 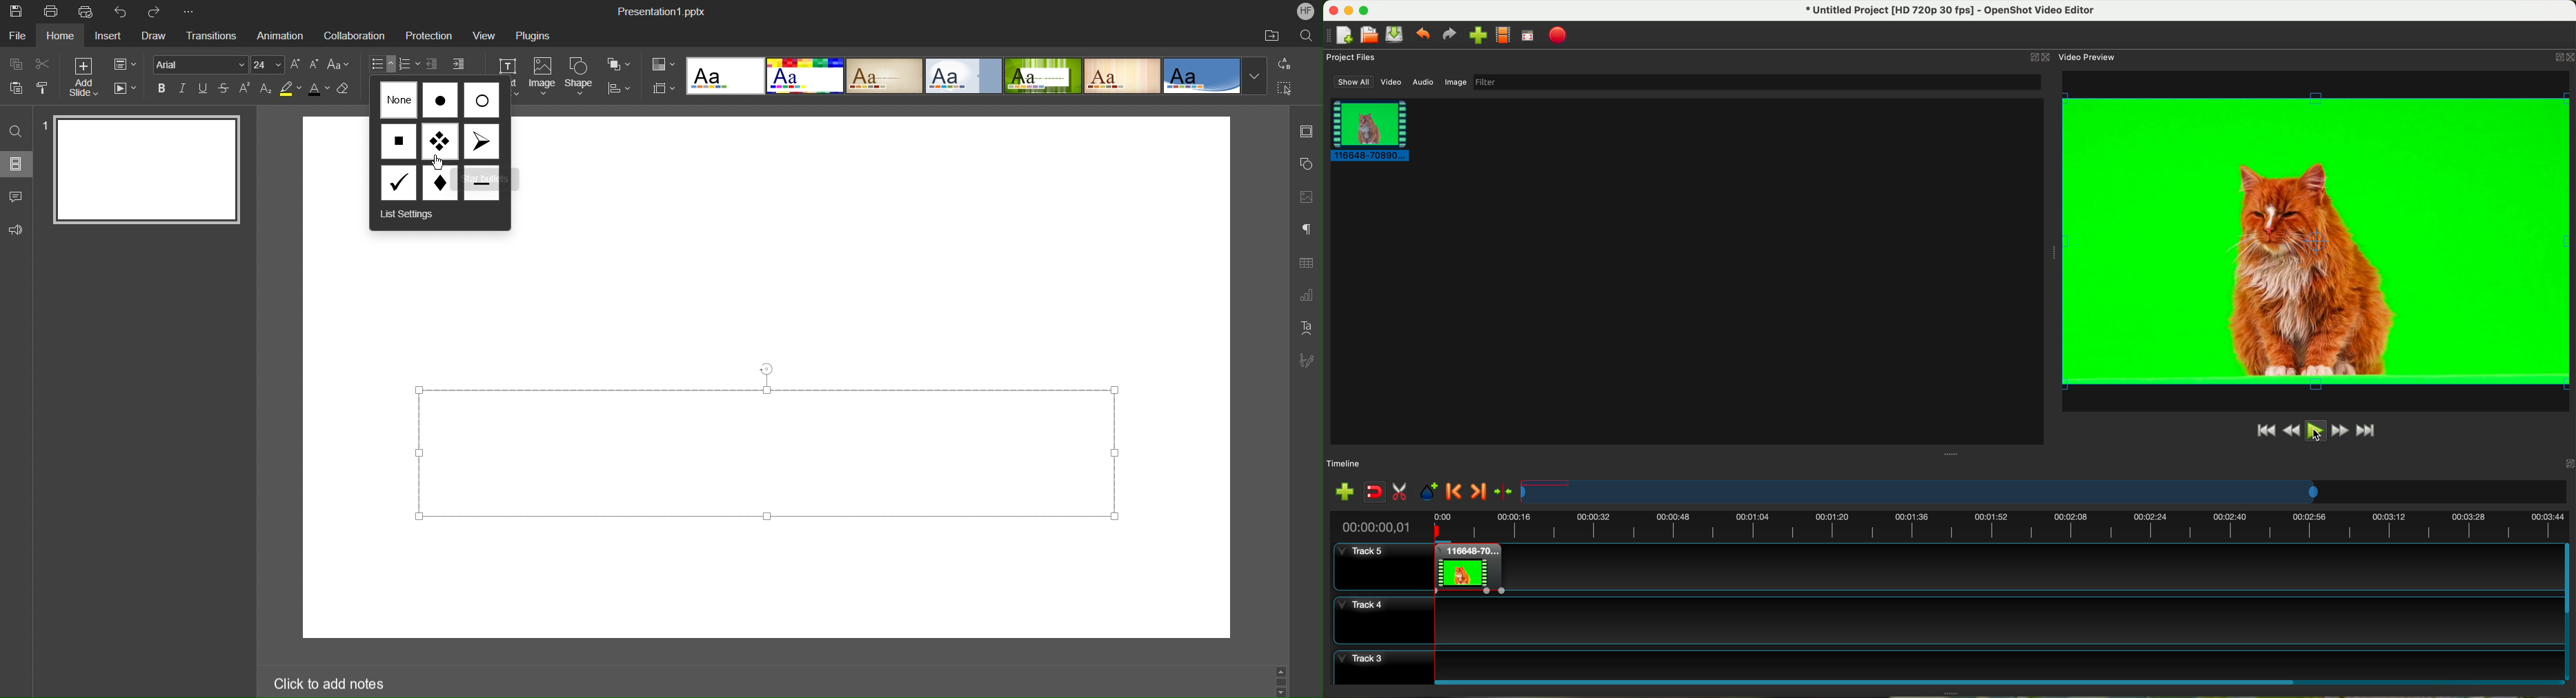 I want to click on Bullet Options, so click(x=442, y=142).